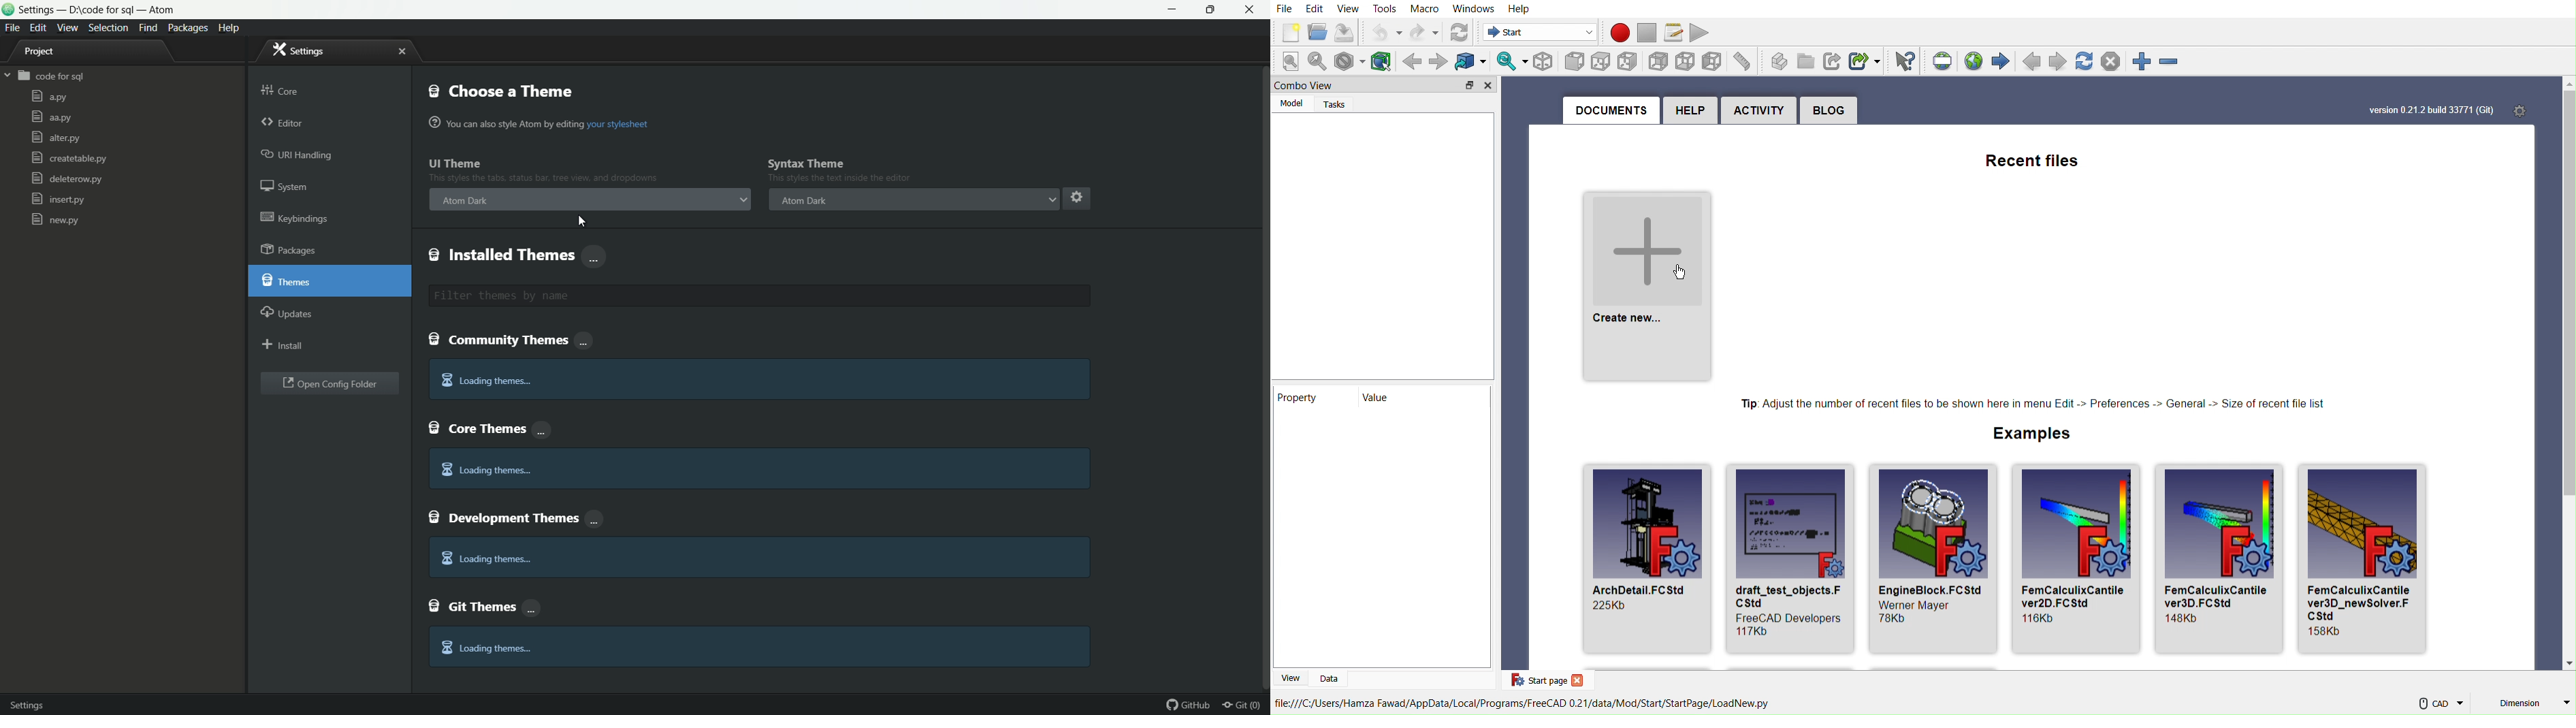 The image size is (2576, 728). Describe the element at coordinates (330, 384) in the screenshot. I see `open config folder` at that location.